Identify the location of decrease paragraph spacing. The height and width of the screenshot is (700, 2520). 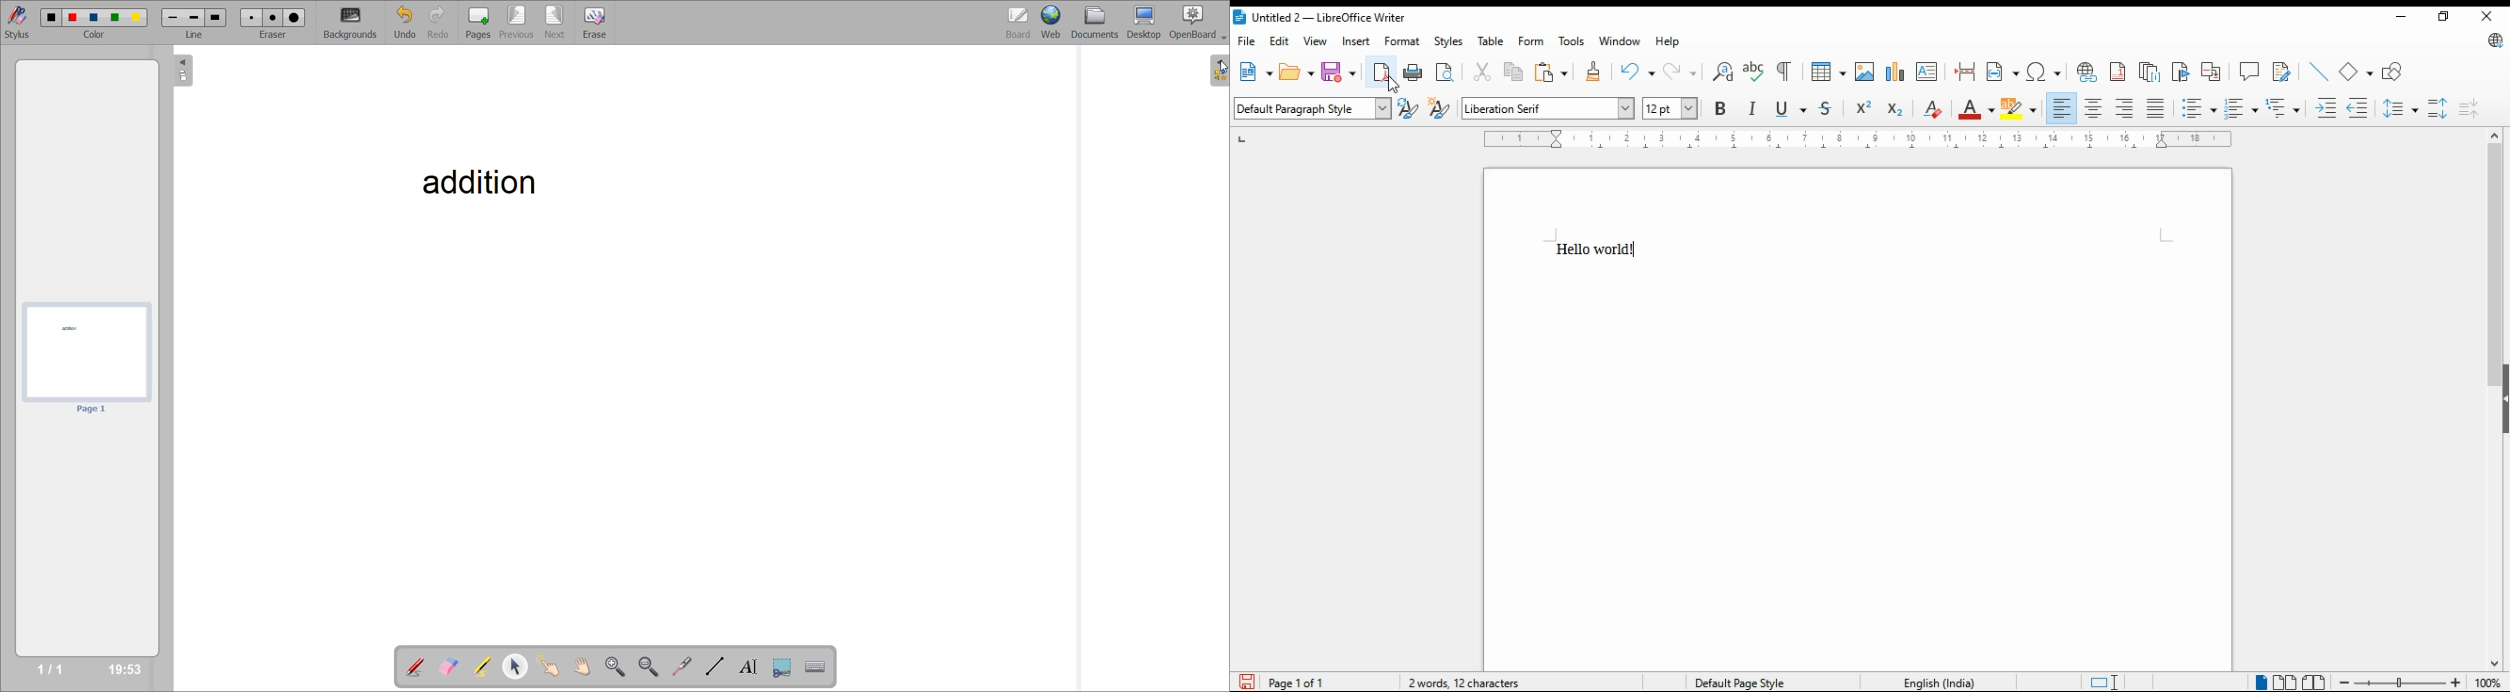
(2472, 105).